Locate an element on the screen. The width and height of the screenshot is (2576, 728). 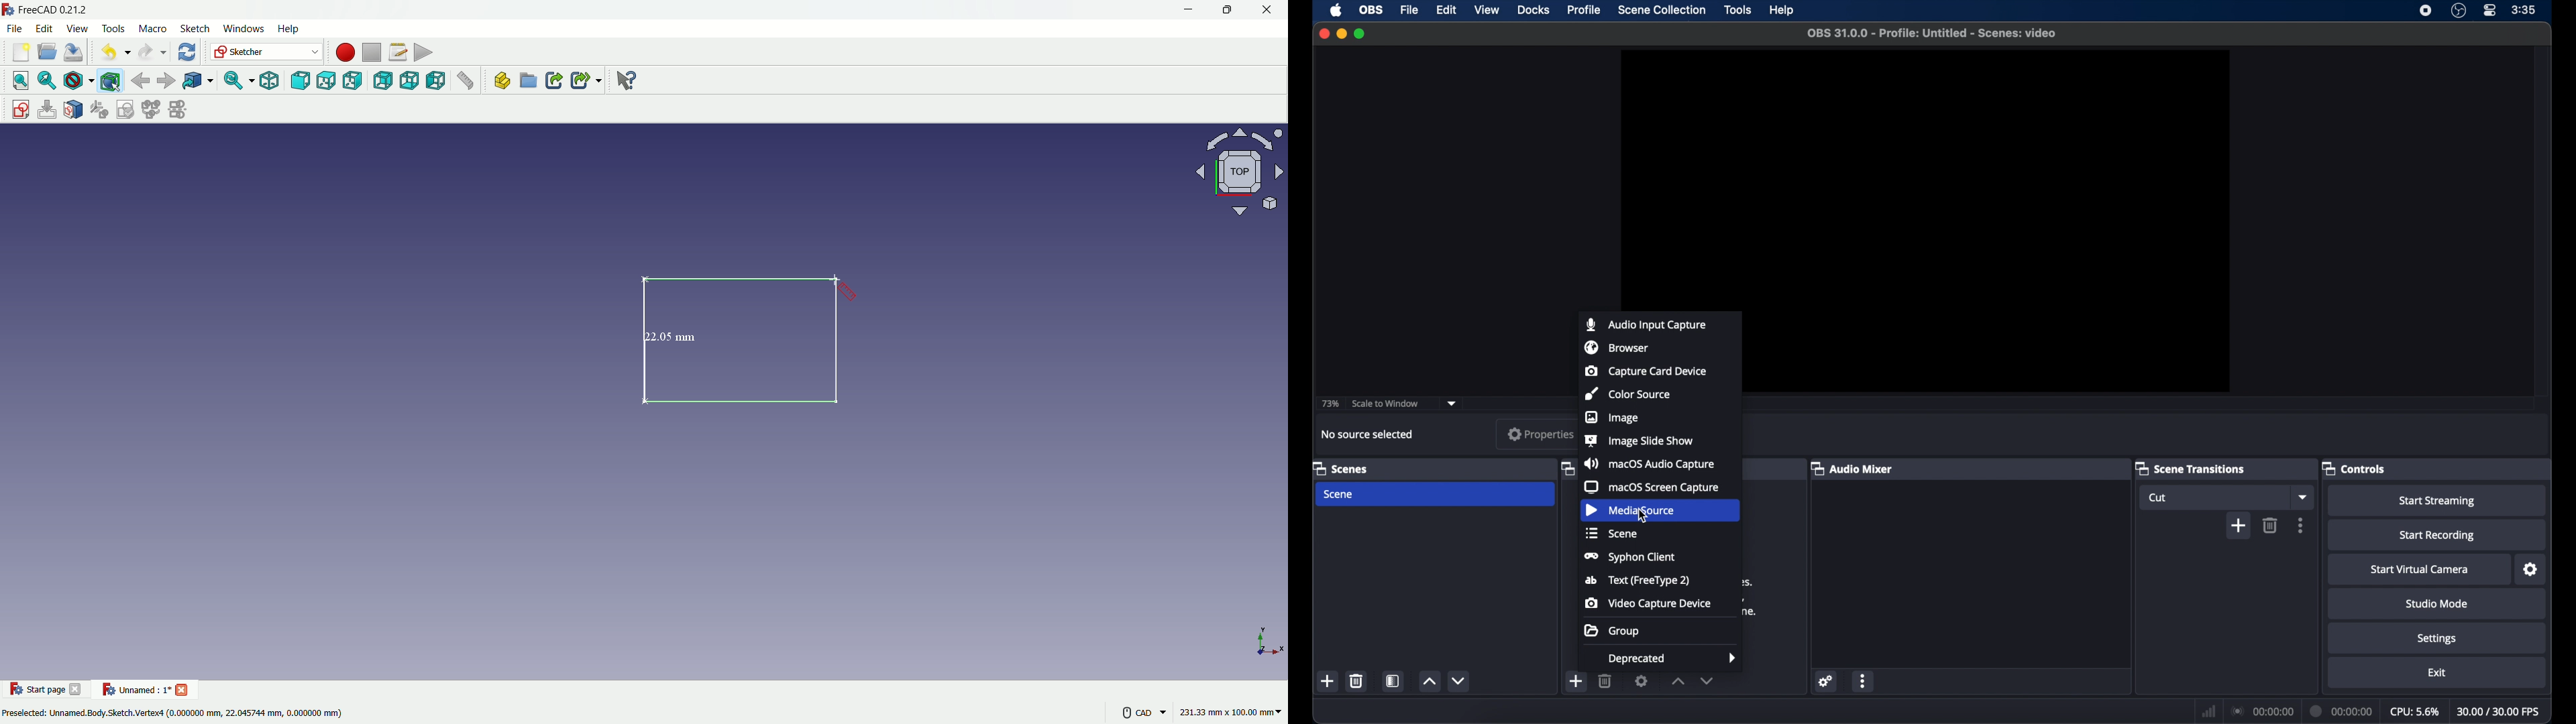
file name is located at coordinates (1932, 34).